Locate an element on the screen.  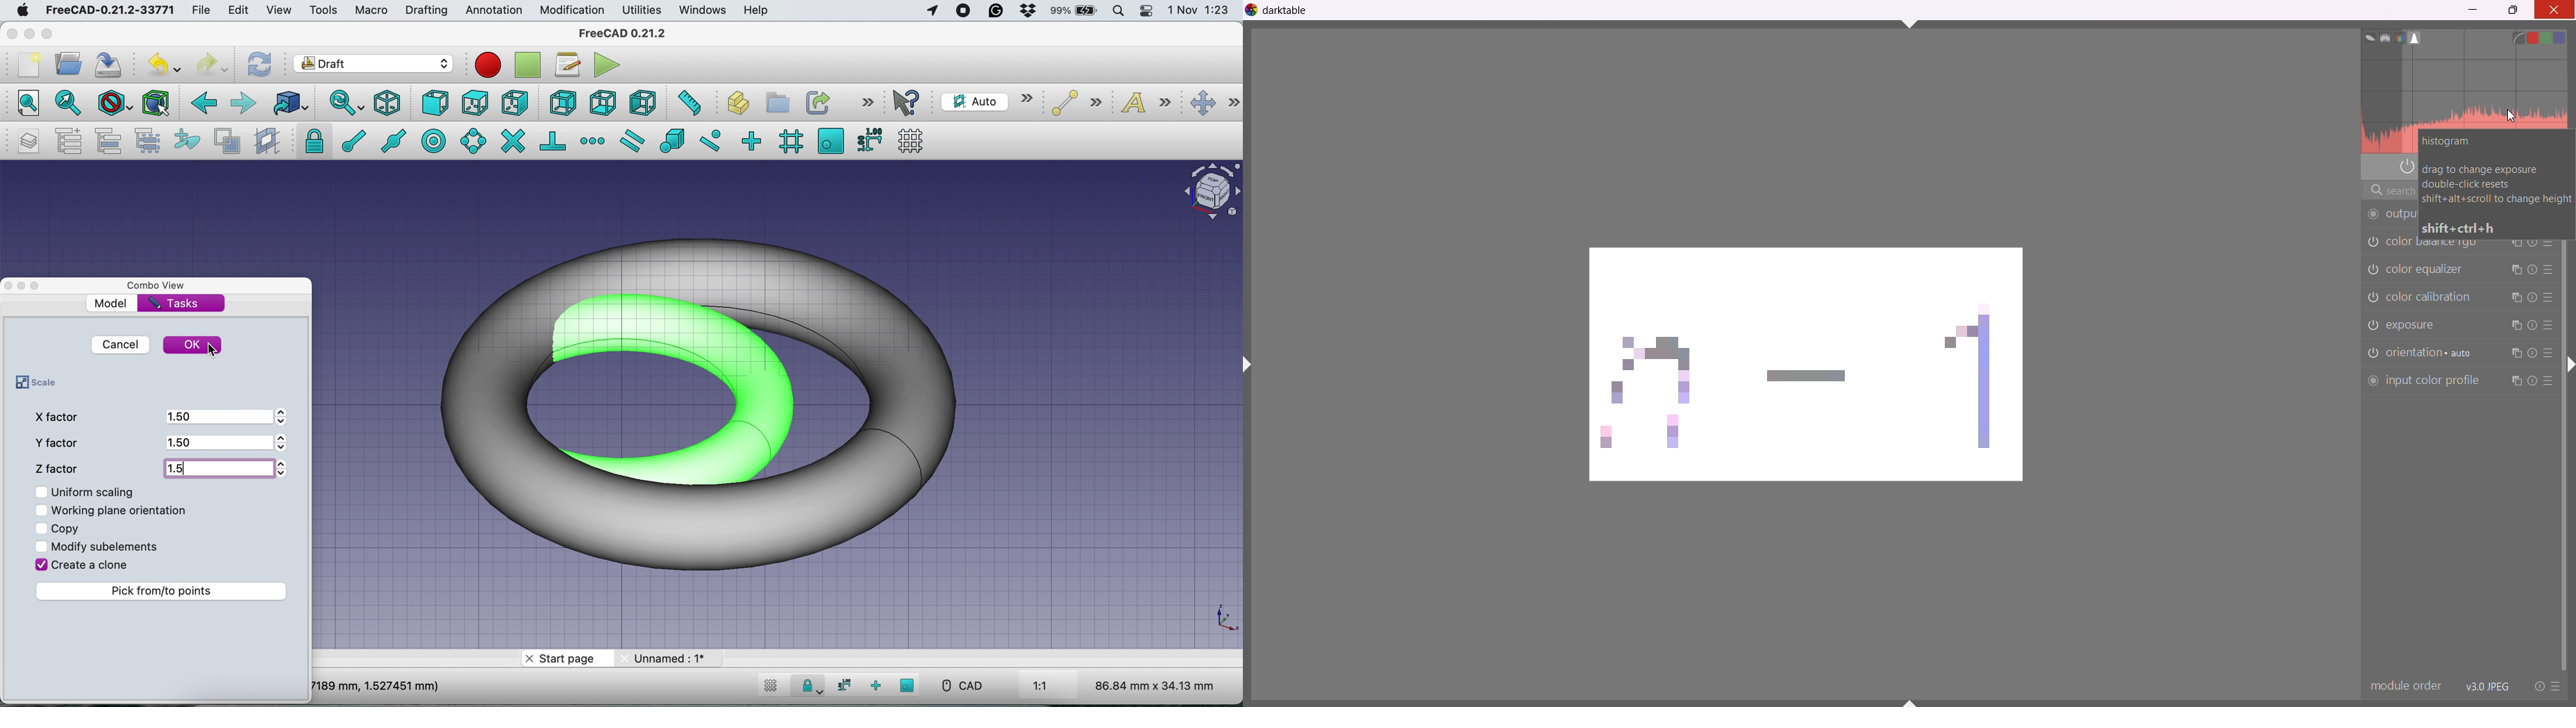
orientation is located at coordinates (2433, 353).